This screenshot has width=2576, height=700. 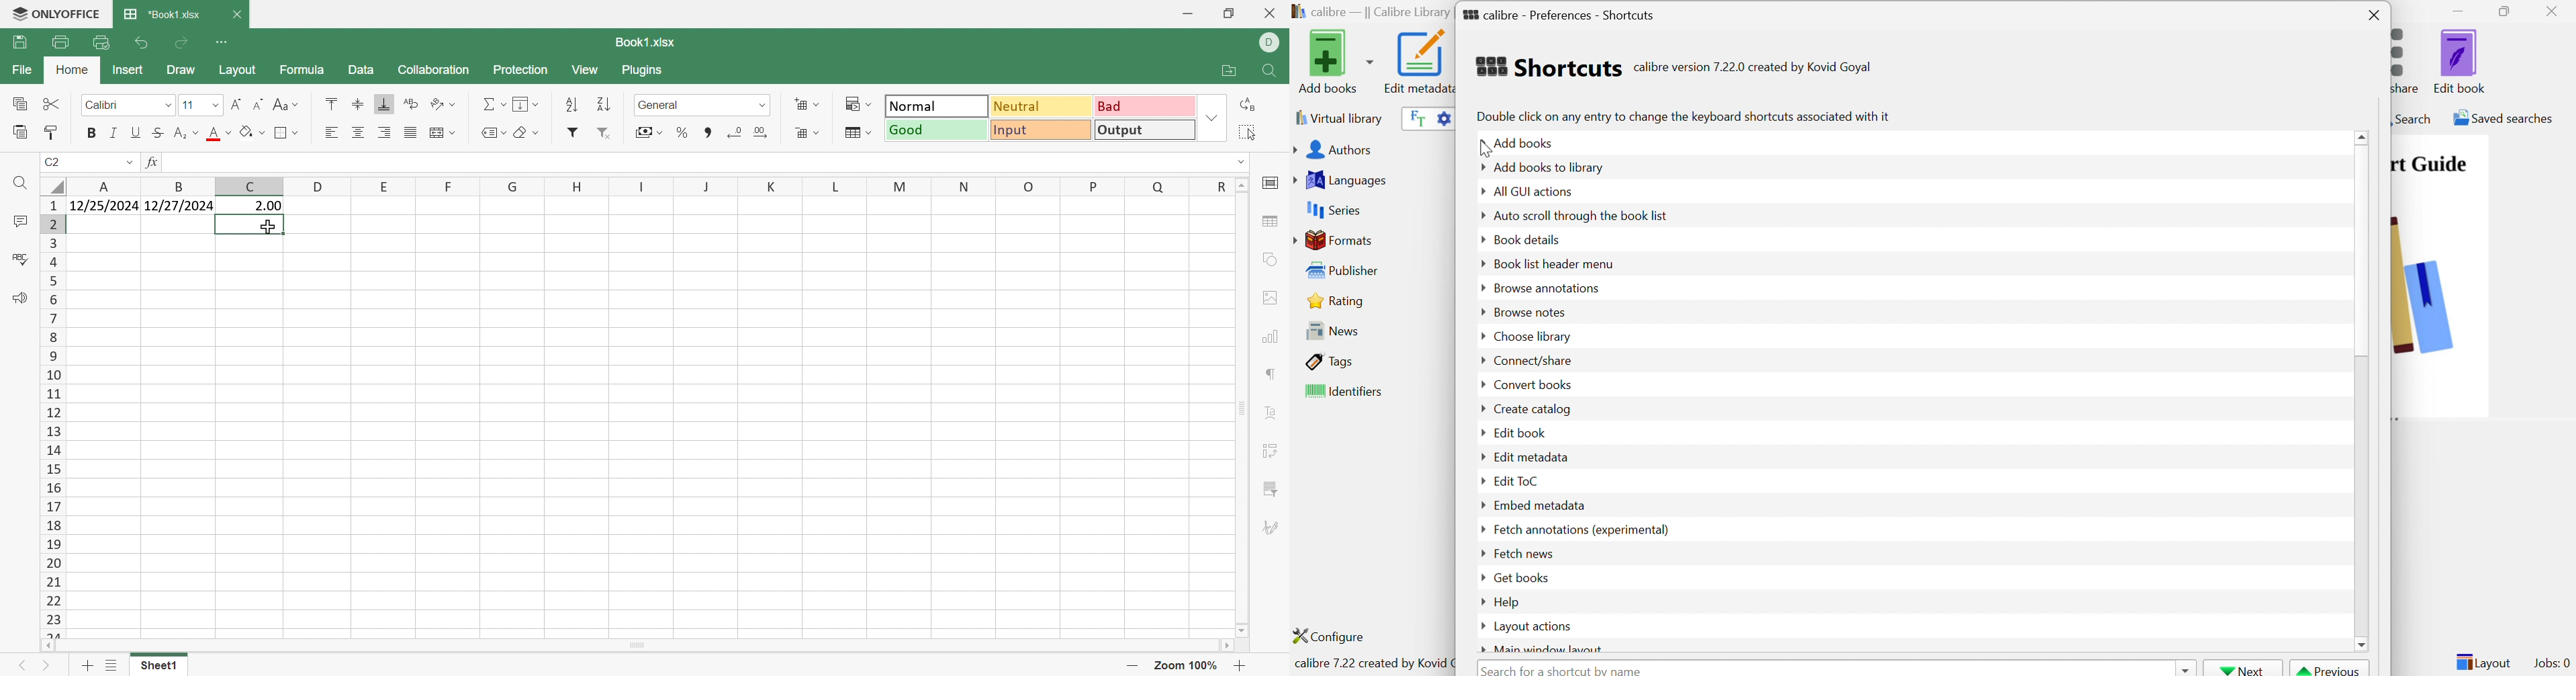 What do you see at coordinates (1481, 408) in the screenshot?
I see `Drop Down` at bounding box center [1481, 408].